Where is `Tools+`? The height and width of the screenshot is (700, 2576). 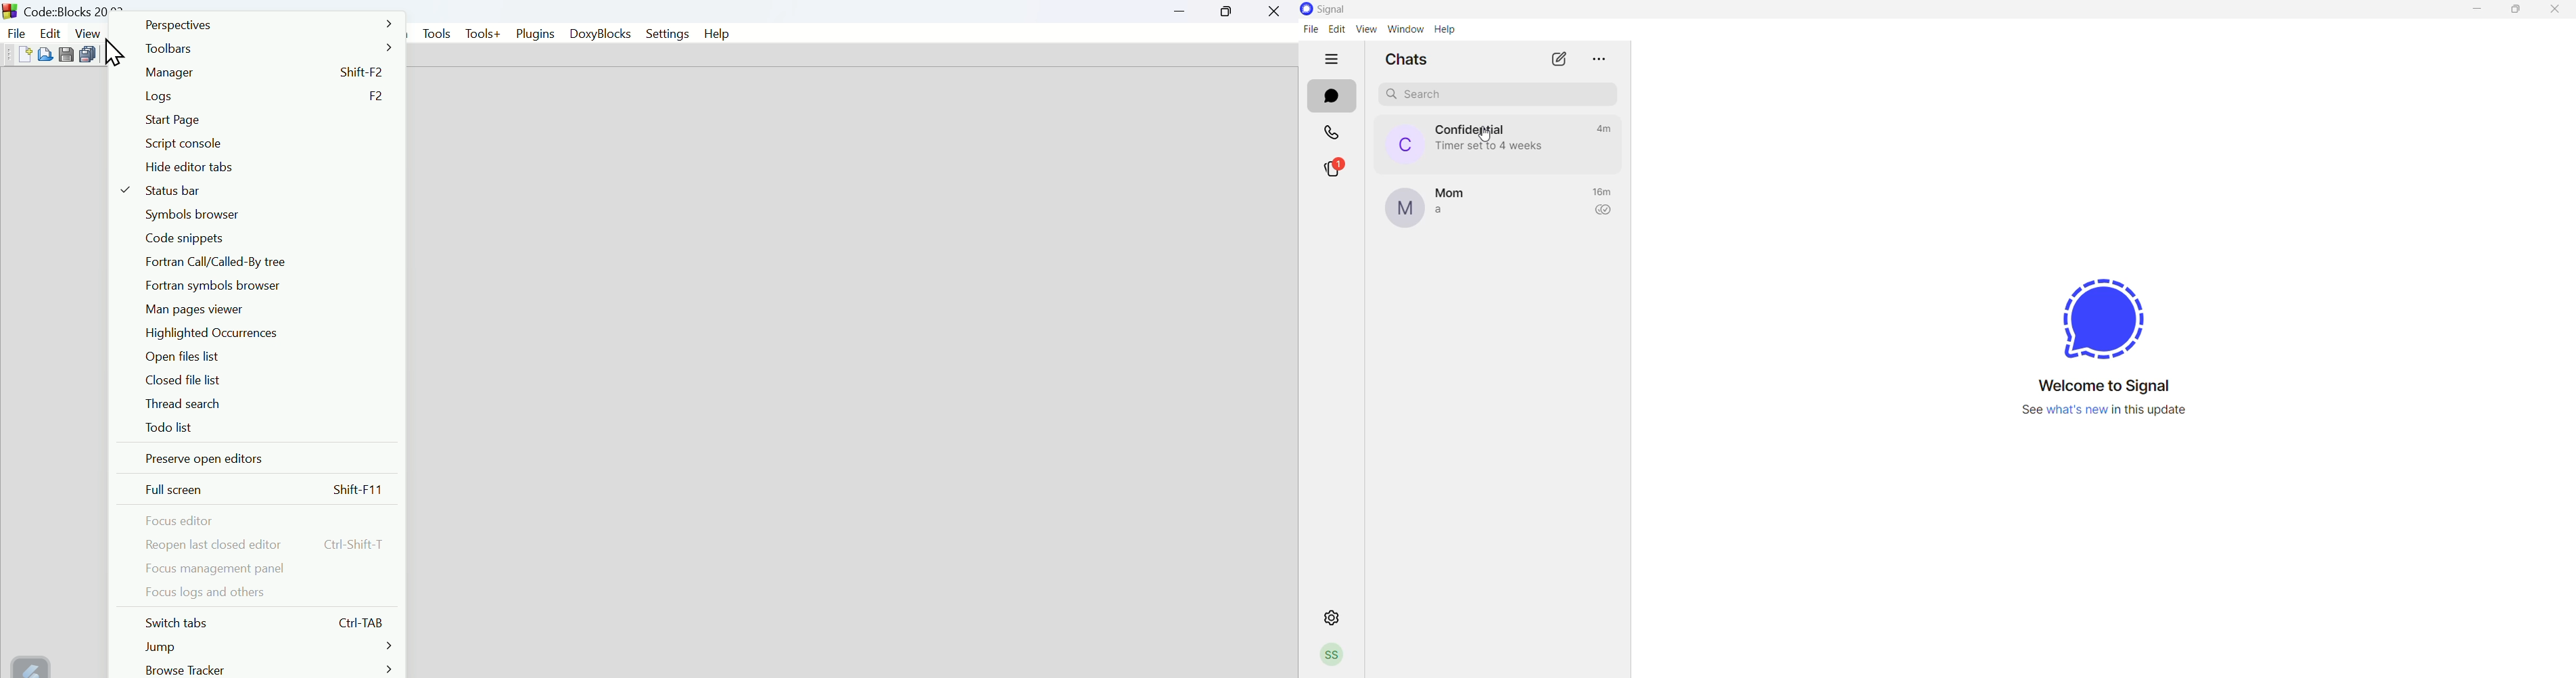
Tools+ is located at coordinates (483, 35).